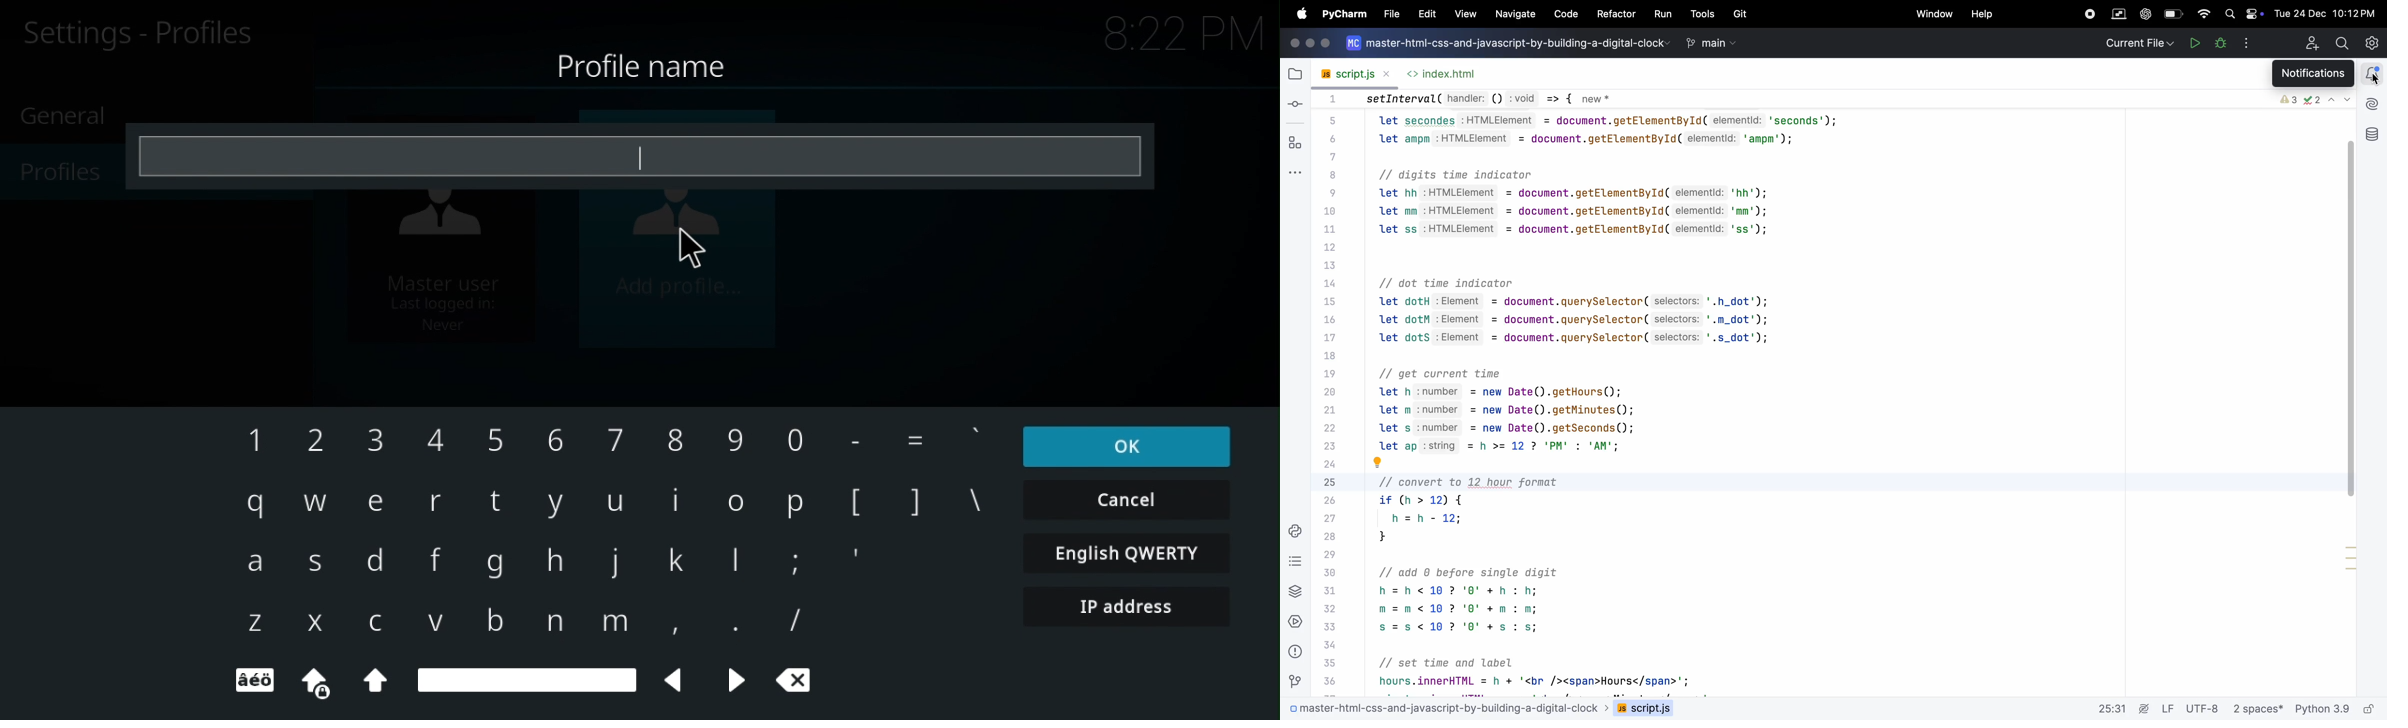 Image resolution: width=2408 pixels, height=728 pixels. I want to click on up, so click(375, 680).